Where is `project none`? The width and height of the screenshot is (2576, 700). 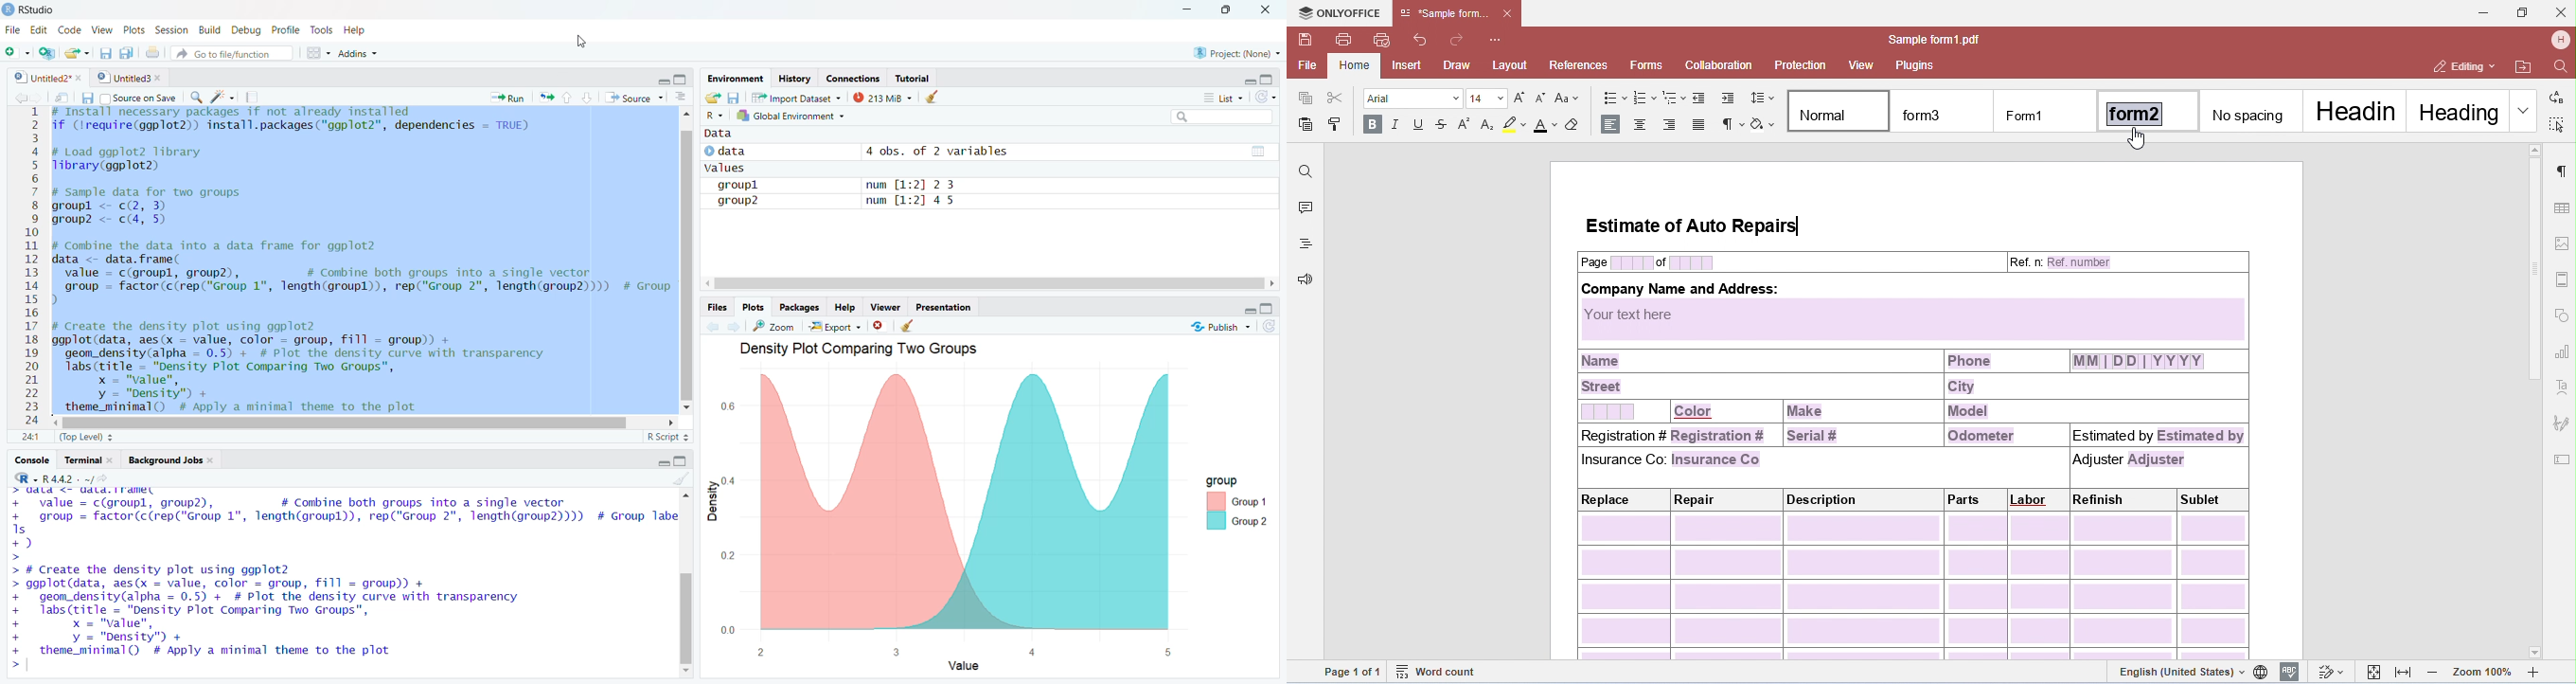 project none is located at coordinates (1234, 51).